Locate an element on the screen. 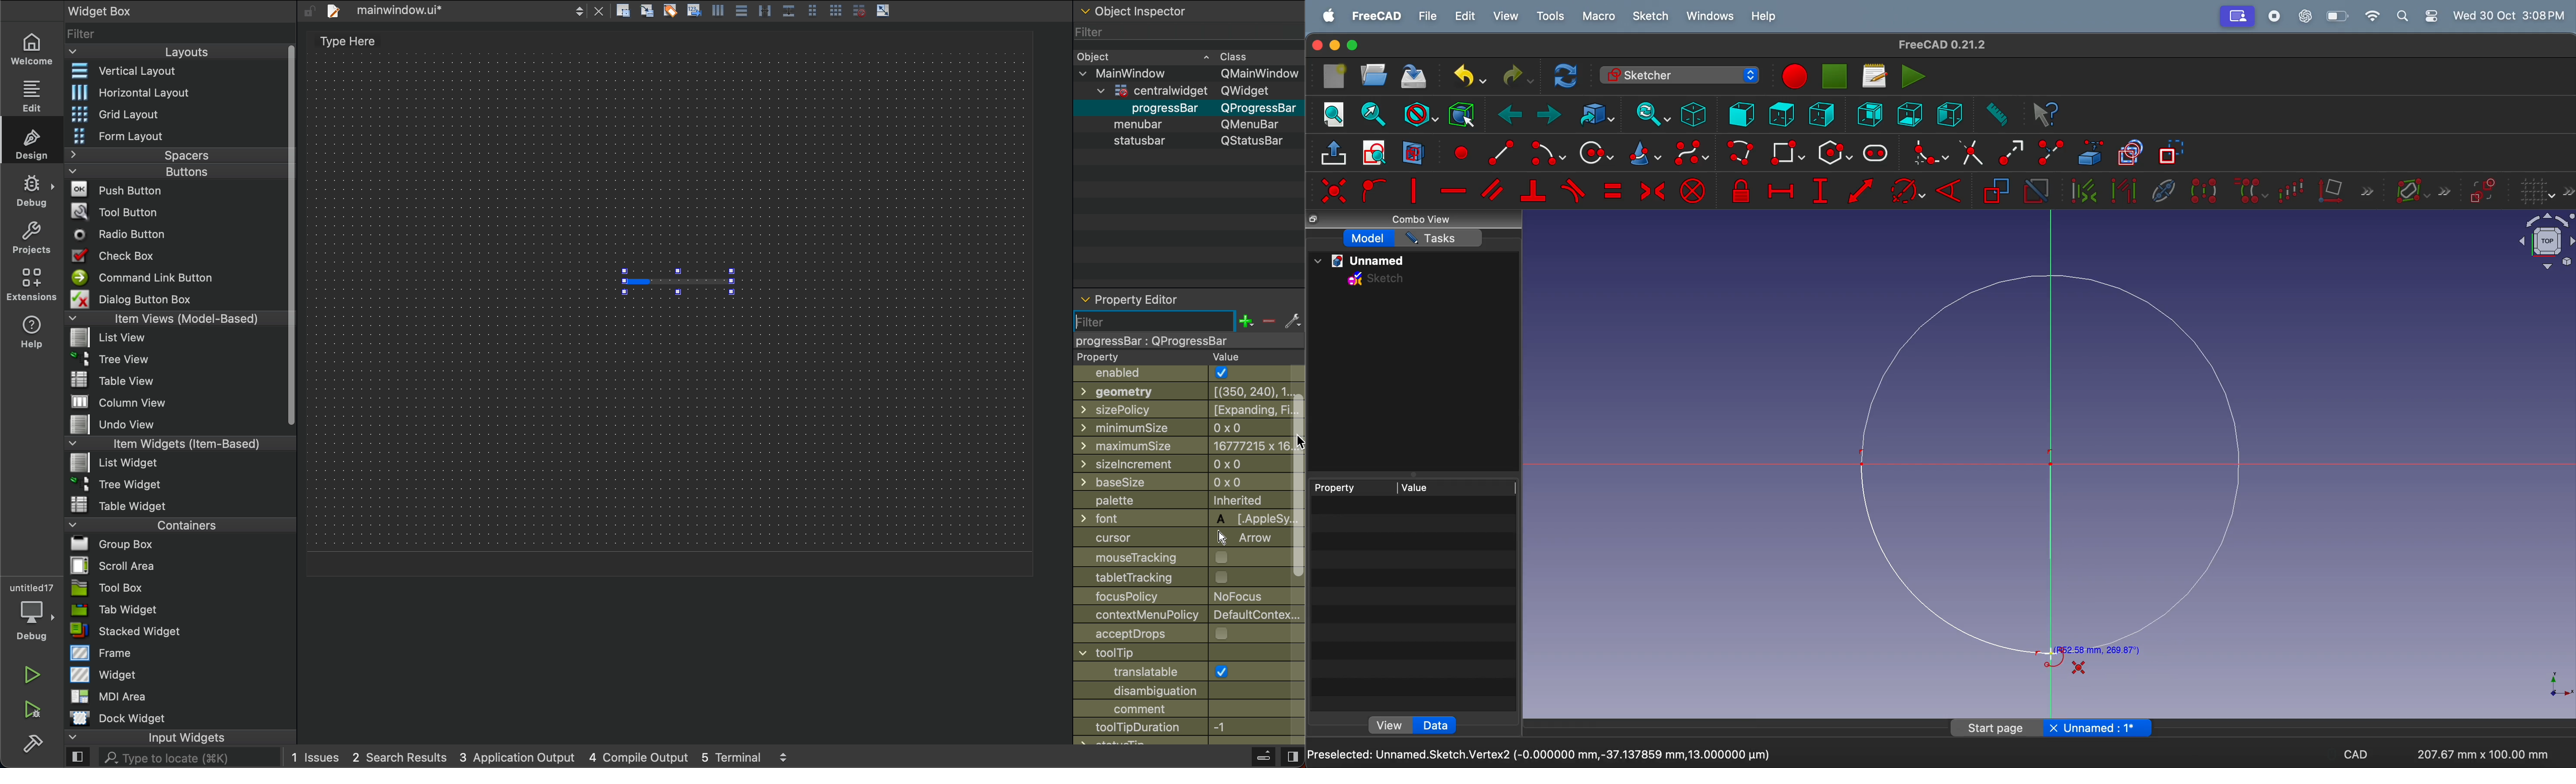  create b spline is located at coordinates (1693, 155).